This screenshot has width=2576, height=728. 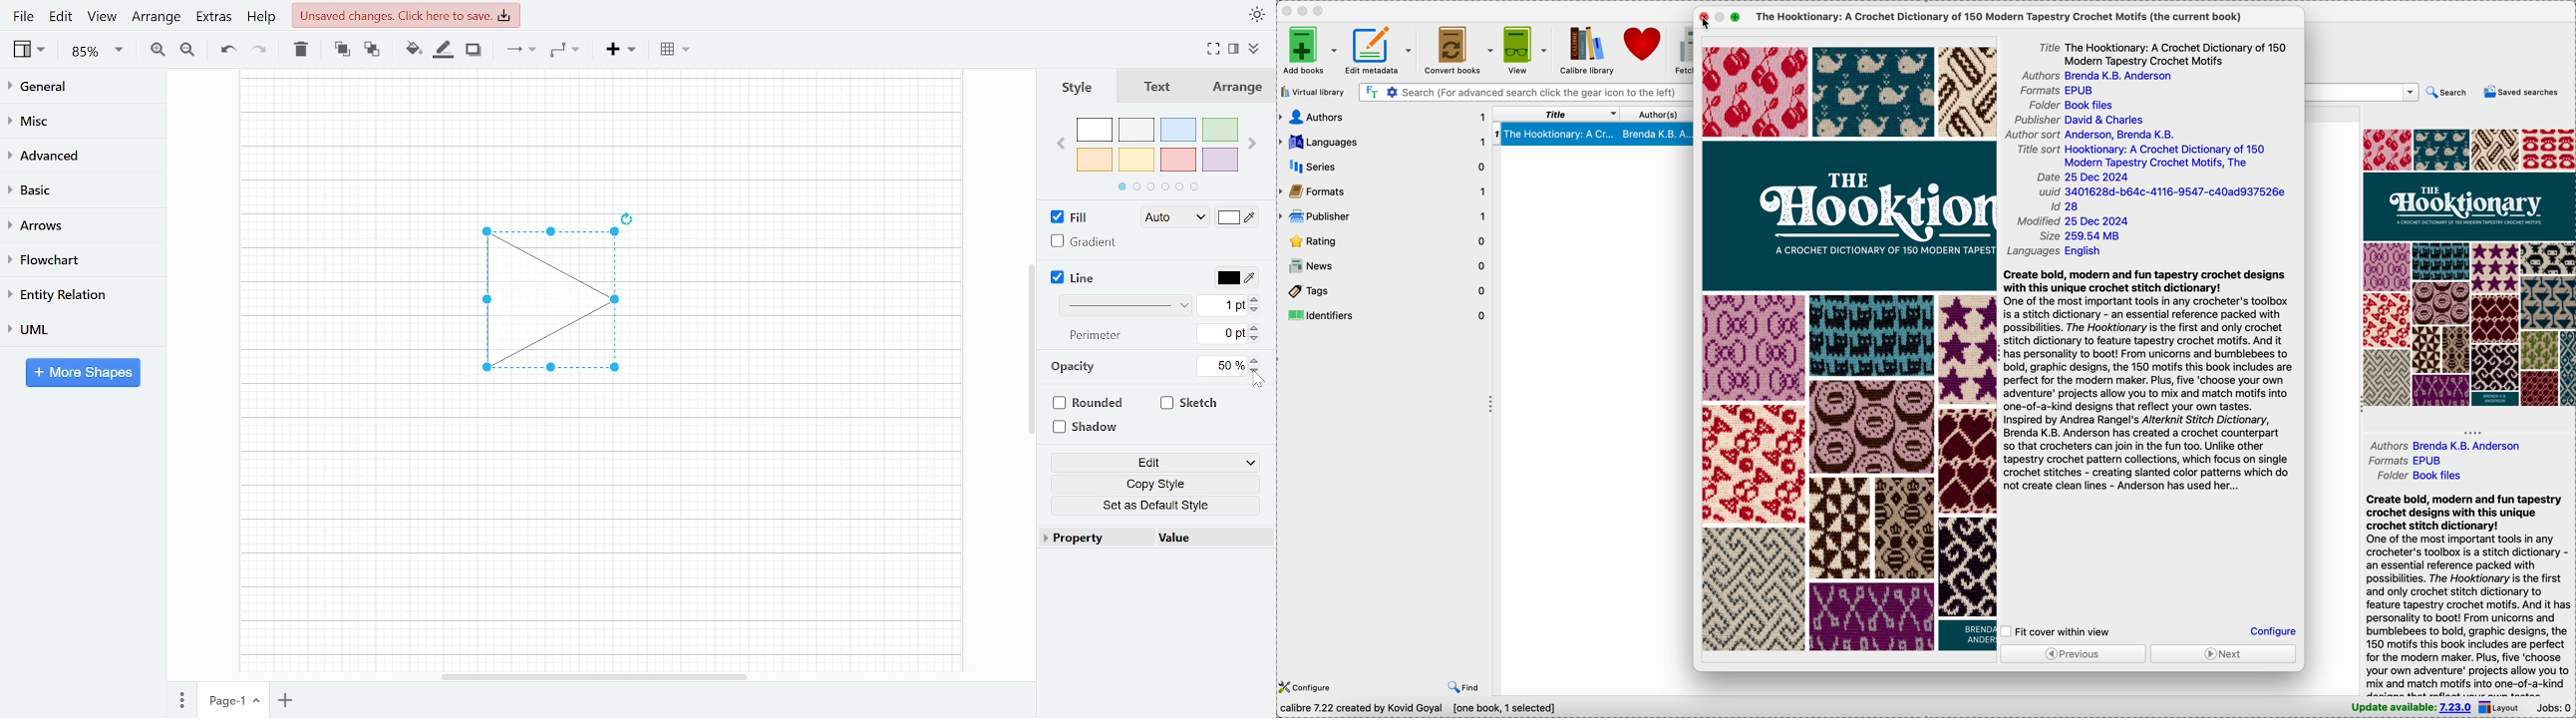 What do you see at coordinates (2405, 462) in the screenshot?
I see `formats` at bounding box center [2405, 462].